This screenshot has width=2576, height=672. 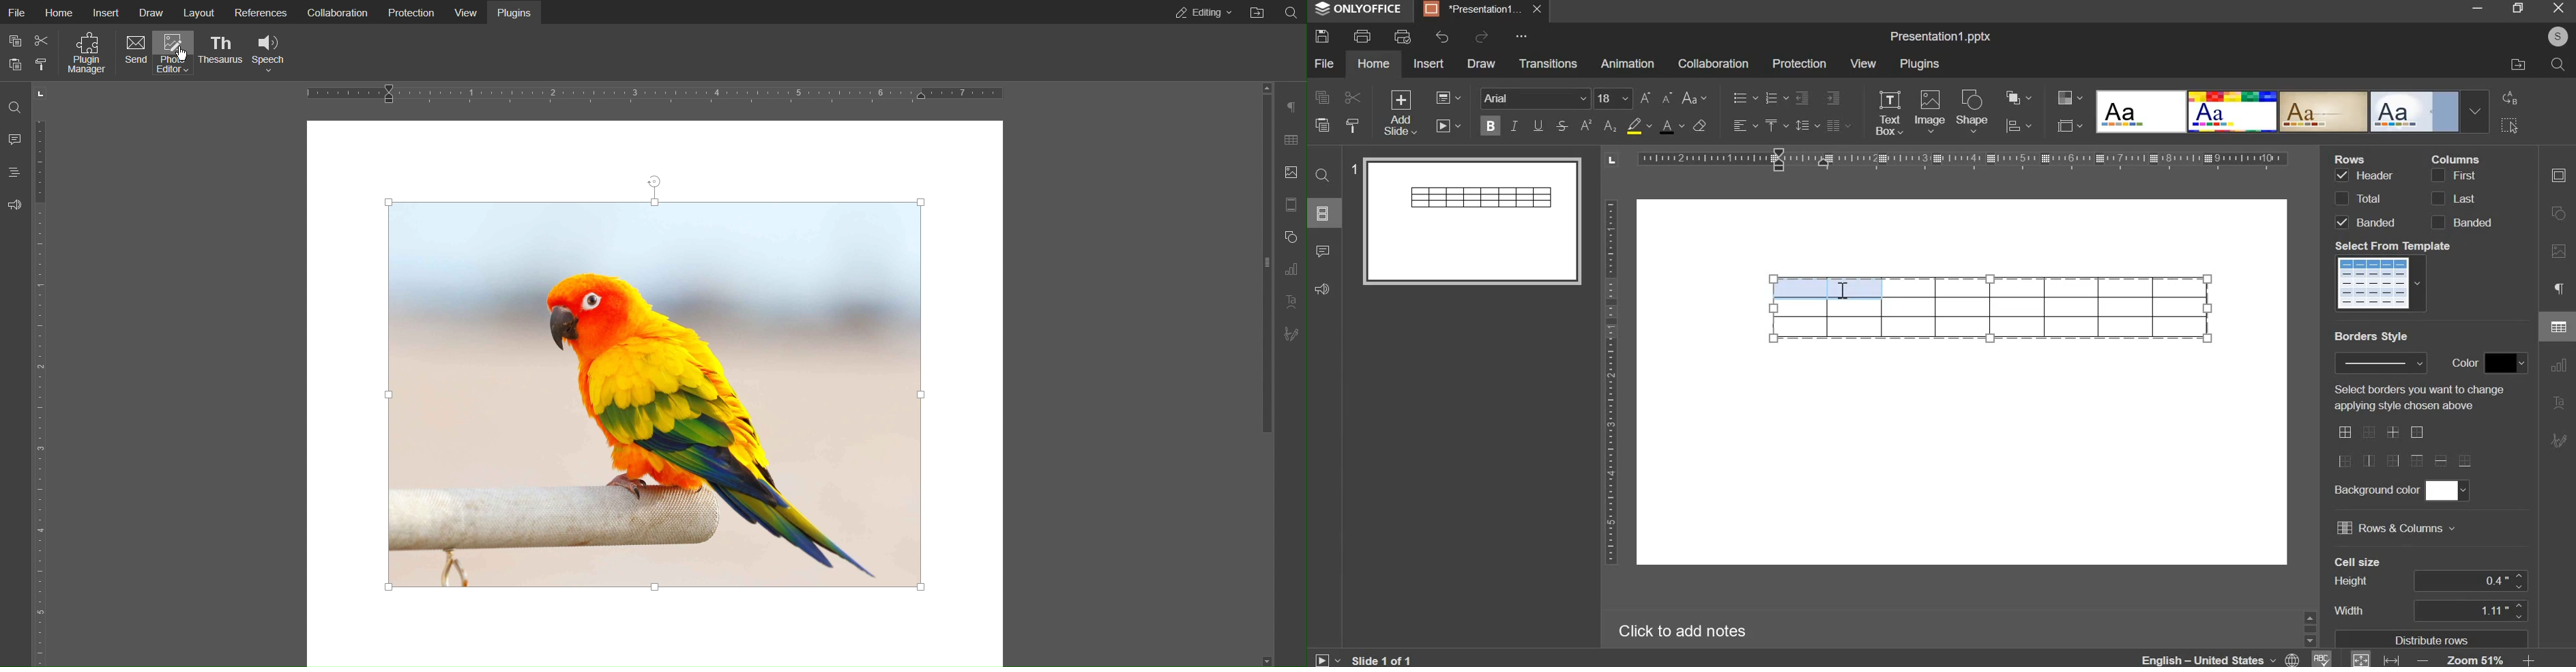 What do you see at coordinates (1799, 64) in the screenshot?
I see `protection` at bounding box center [1799, 64].